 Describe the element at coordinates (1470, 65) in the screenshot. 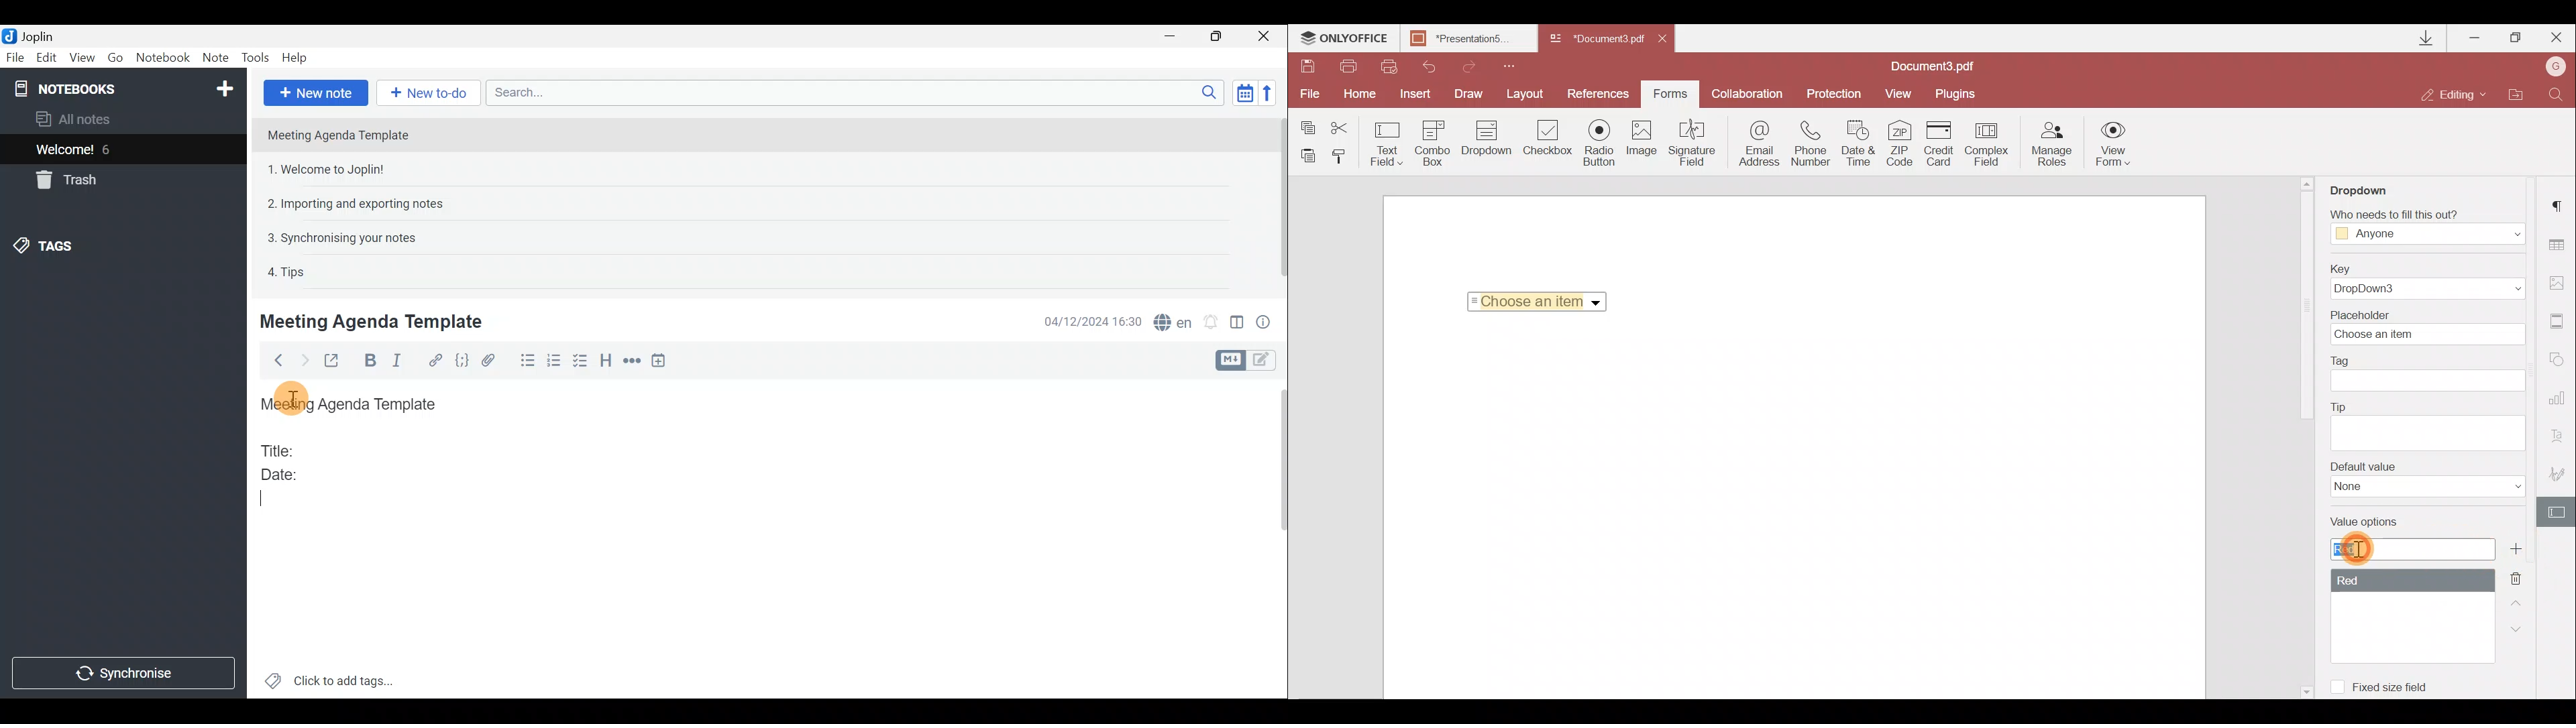

I see `Redo` at that location.